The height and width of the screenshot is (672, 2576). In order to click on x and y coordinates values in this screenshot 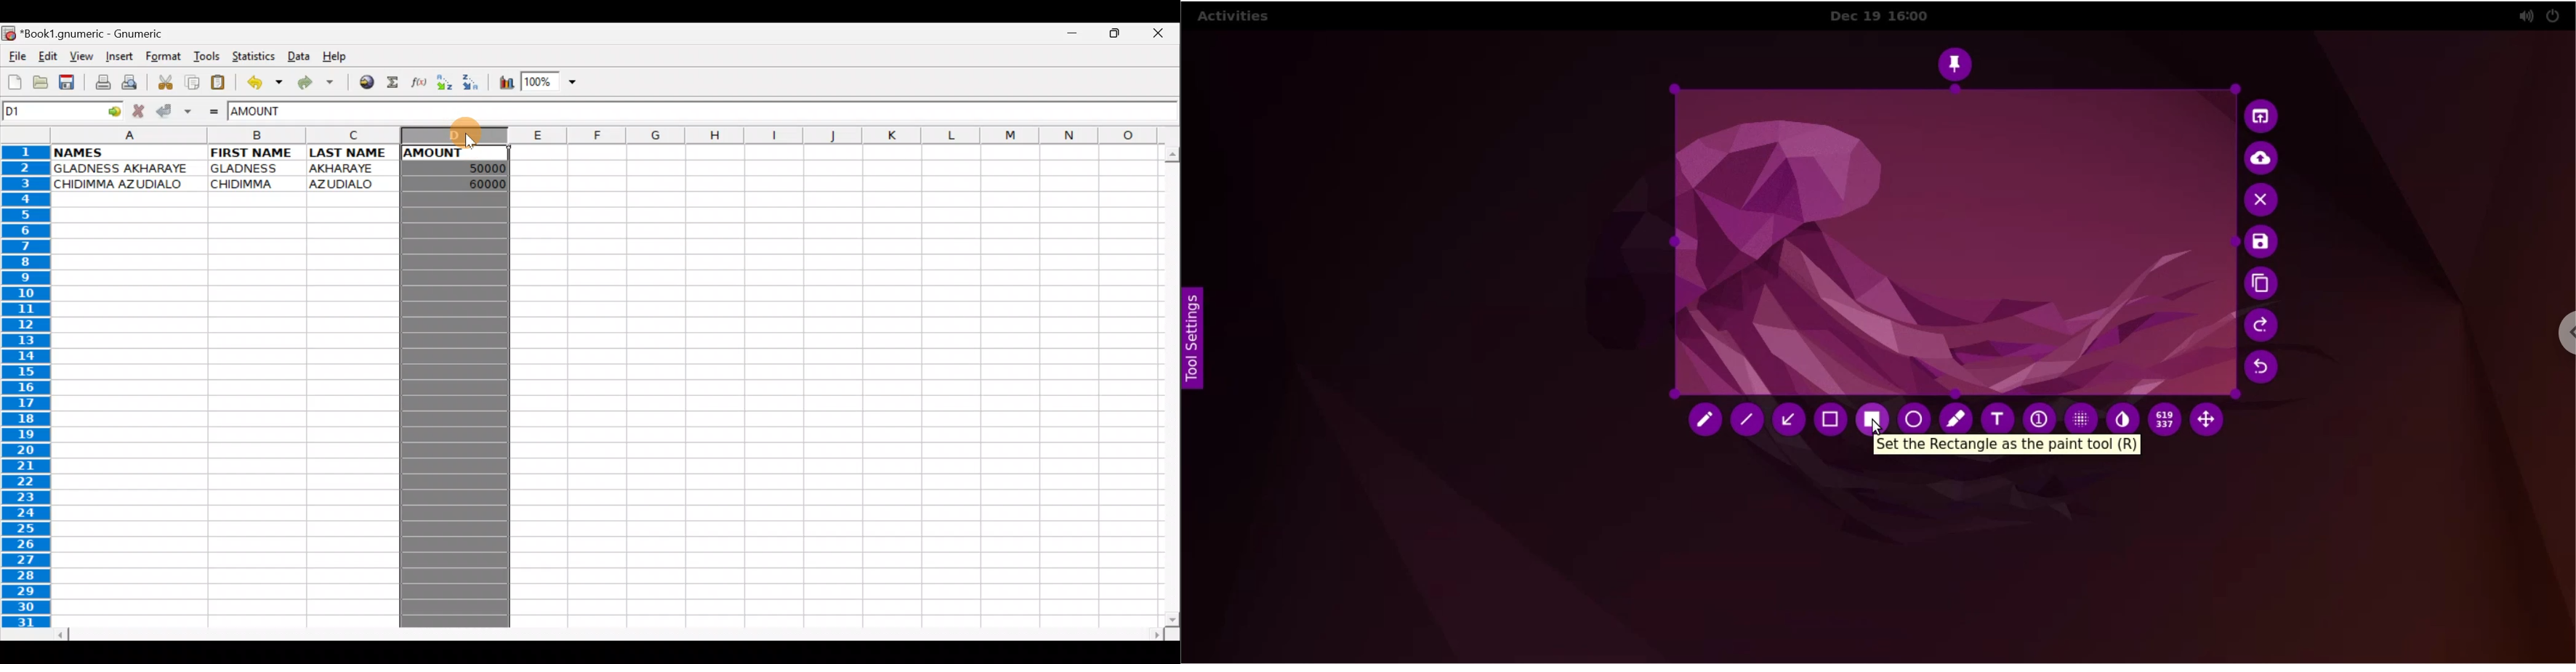, I will do `click(2165, 422)`.